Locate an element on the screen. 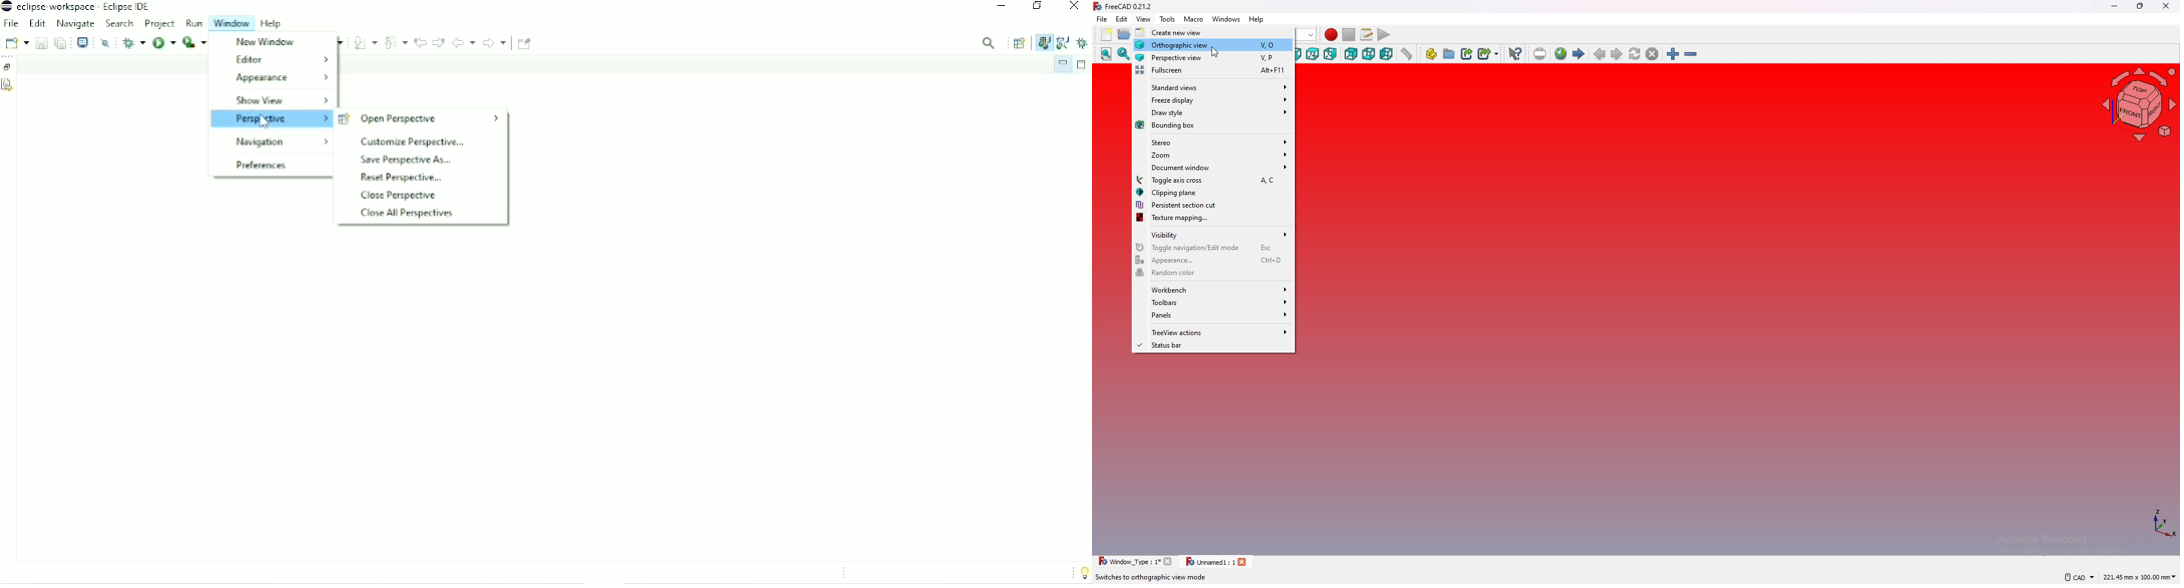  cursor is located at coordinates (1216, 52).